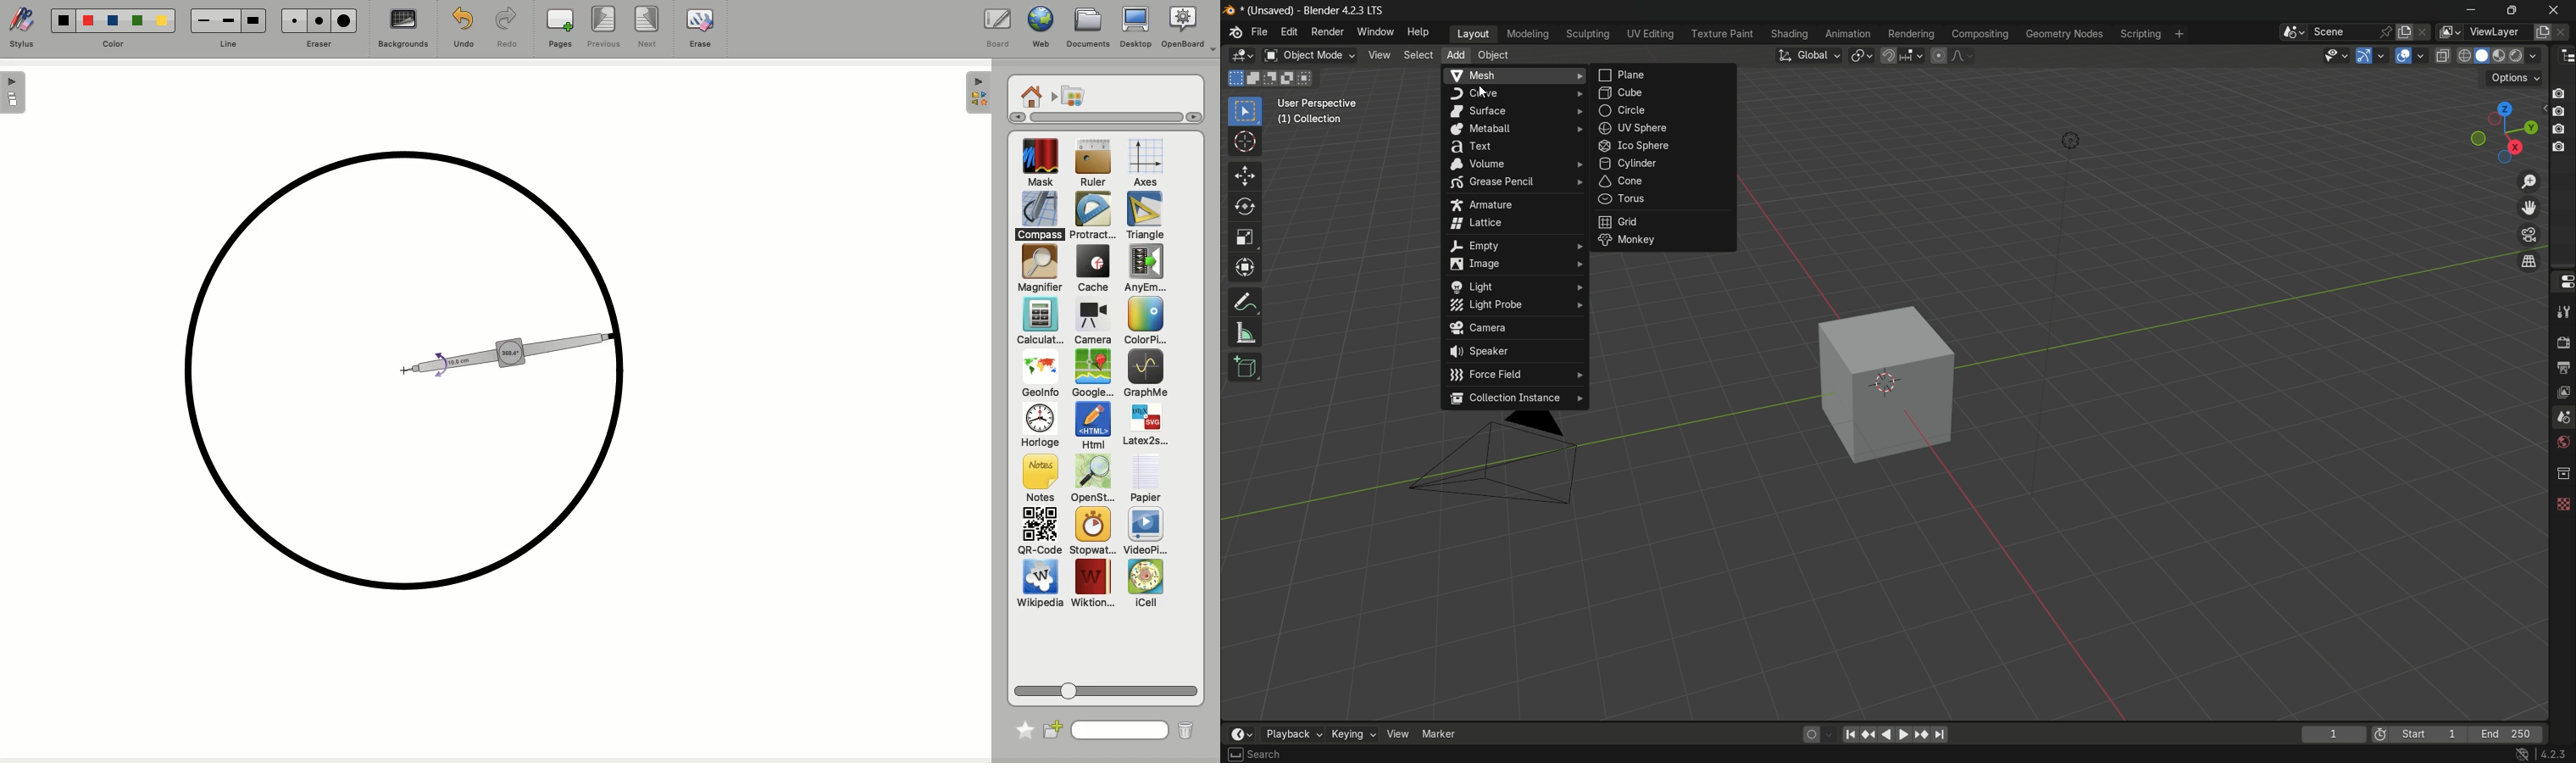 Image resolution: width=2576 pixels, height=784 pixels. I want to click on color5, so click(161, 22).